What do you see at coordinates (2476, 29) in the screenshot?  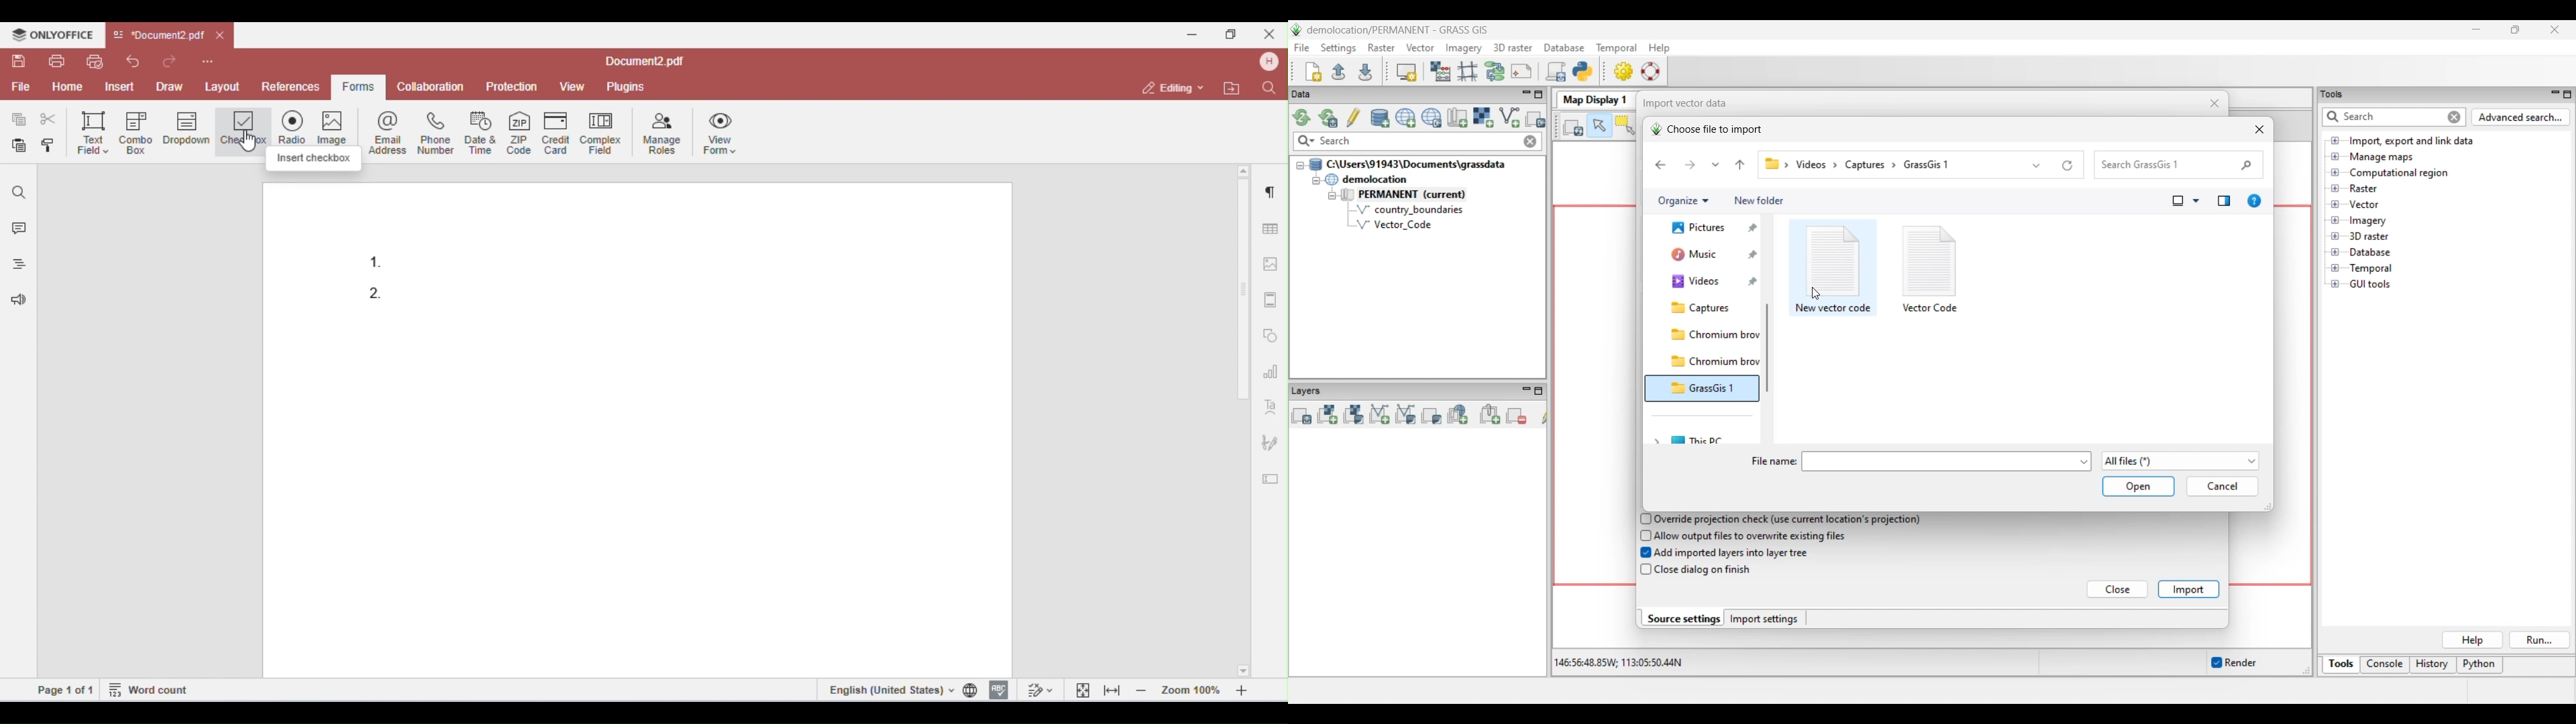 I see `Minimize` at bounding box center [2476, 29].